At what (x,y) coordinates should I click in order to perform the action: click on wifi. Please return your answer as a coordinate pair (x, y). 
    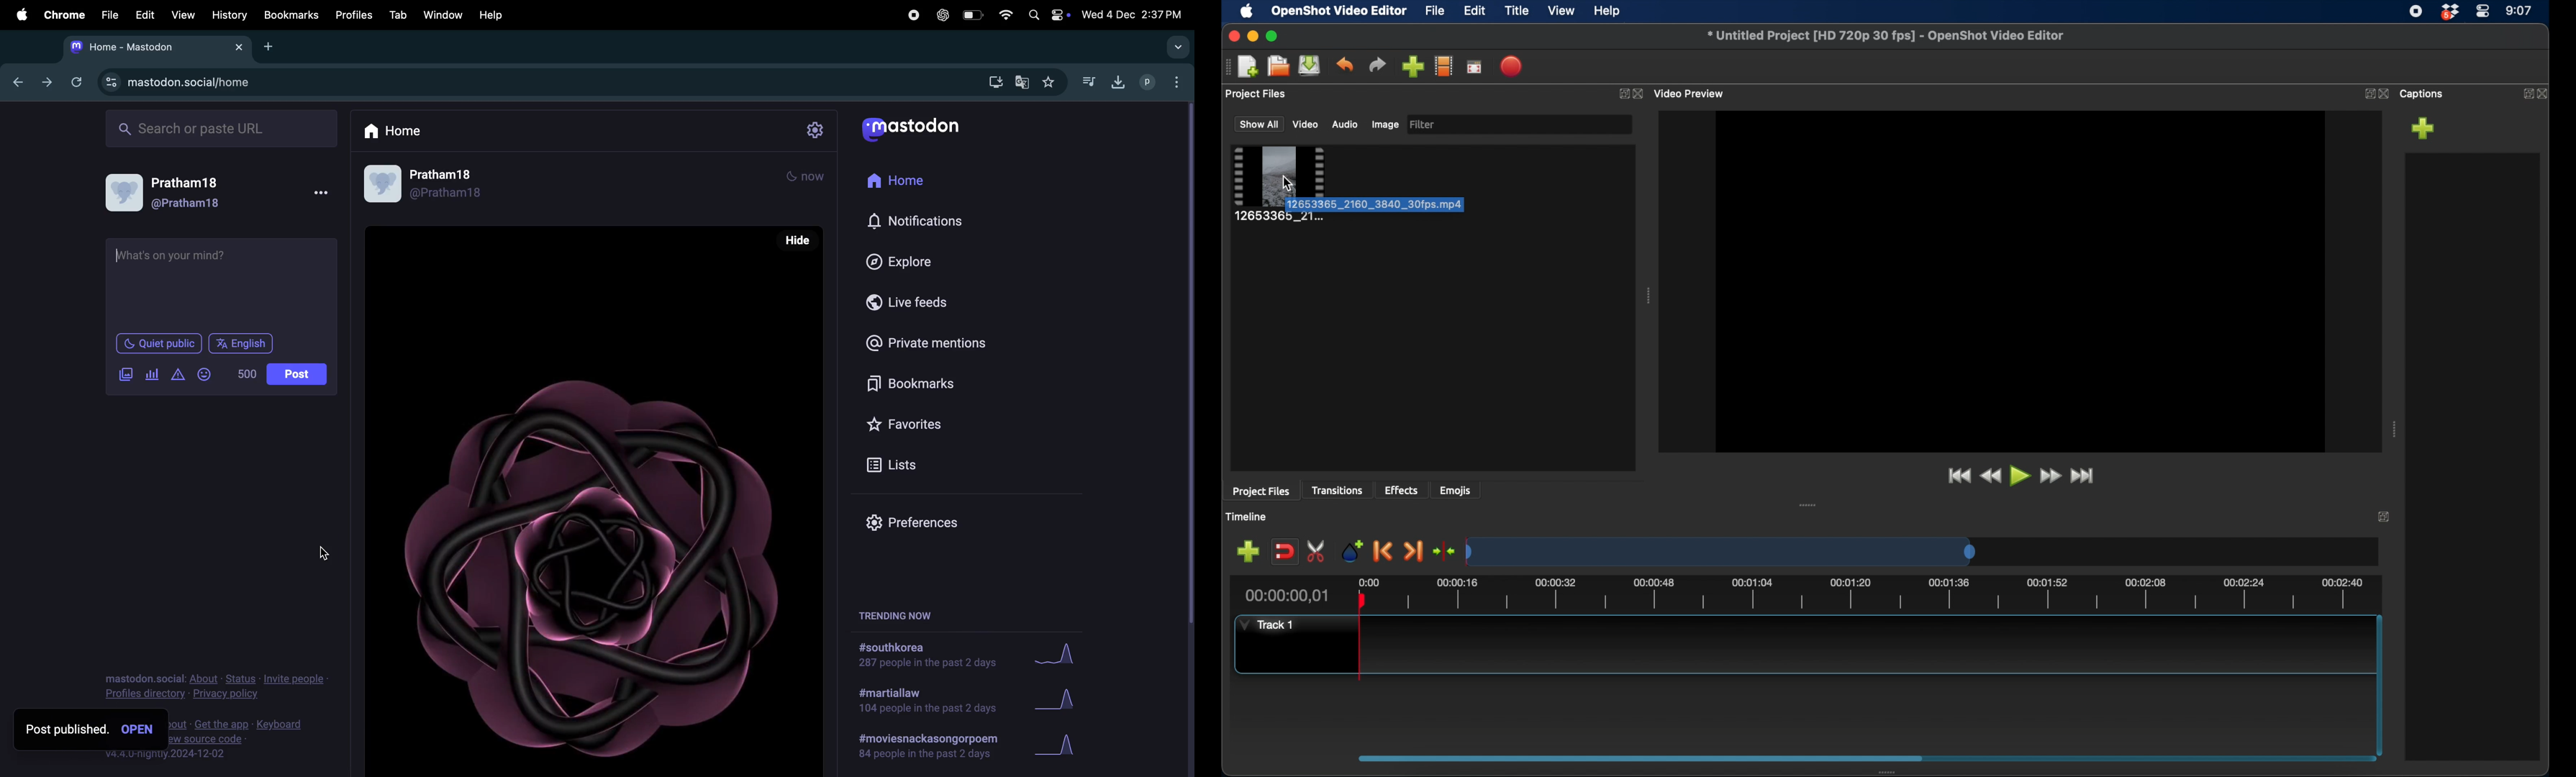
    Looking at the image, I should click on (1004, 15).